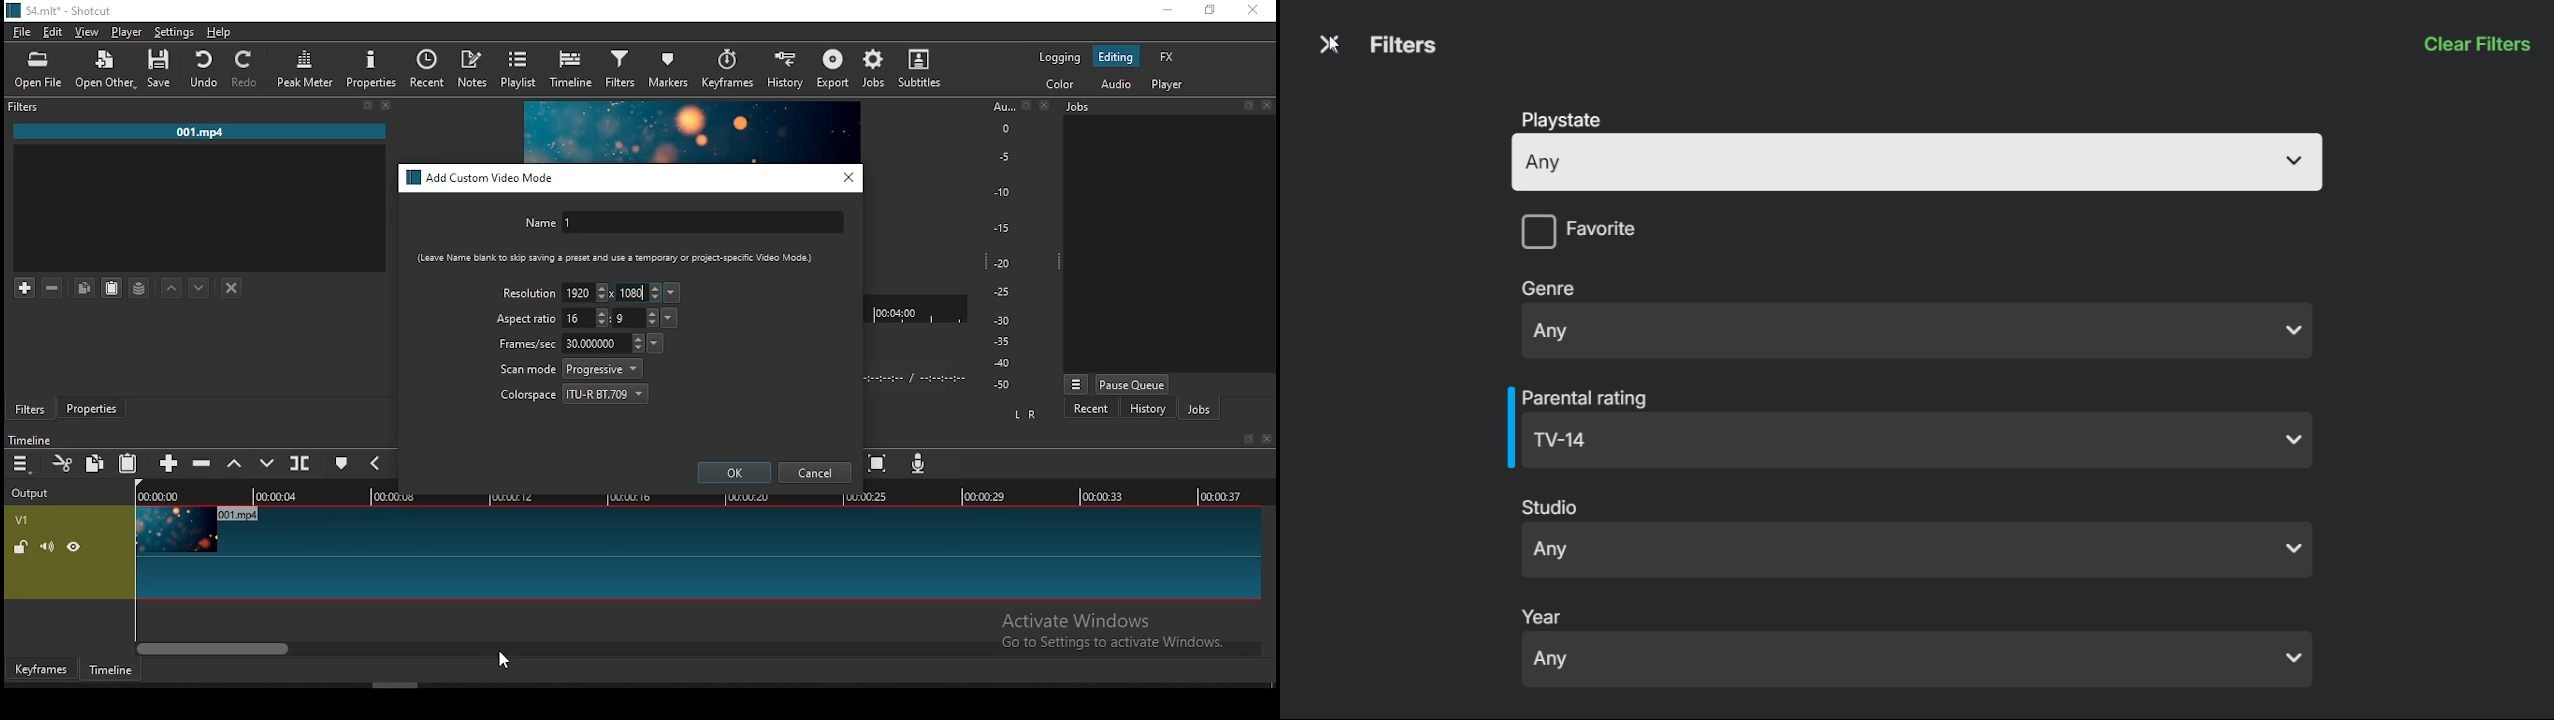 Image resolution: width=2576 pixels, height=728 pixels. I want to click on resolution, so click(527, 292).